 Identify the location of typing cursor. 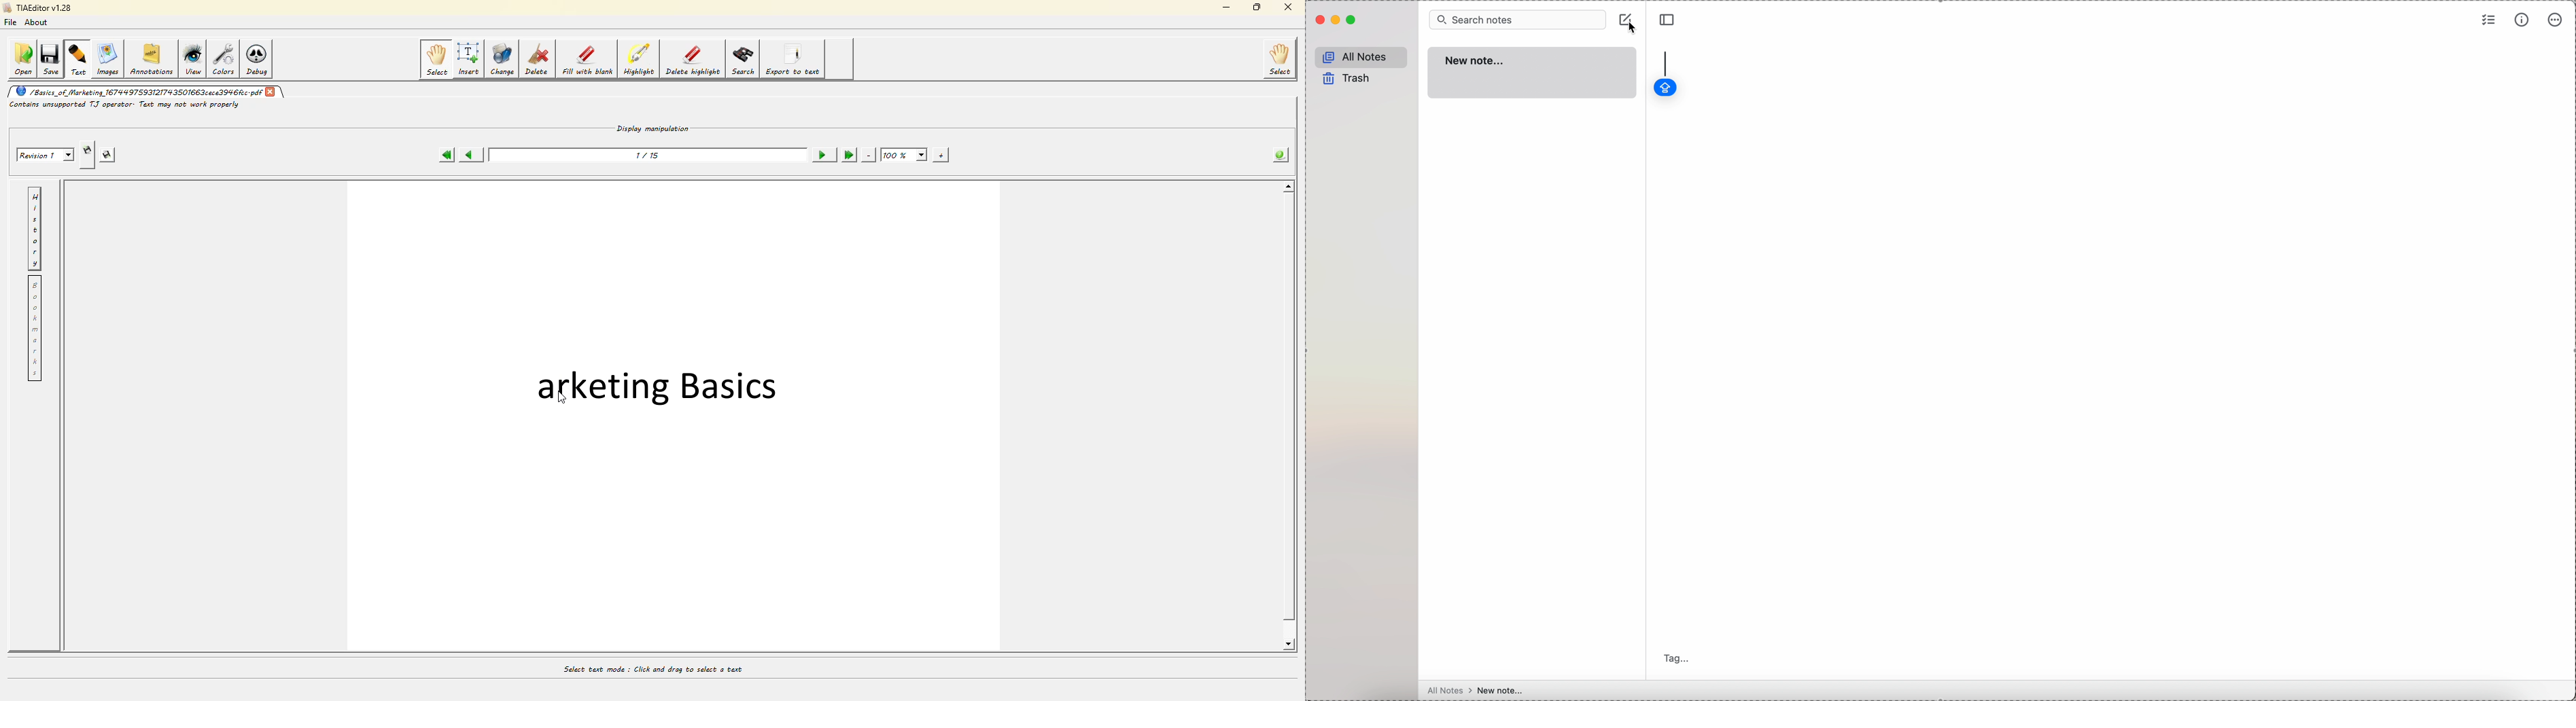
(1665, 62).